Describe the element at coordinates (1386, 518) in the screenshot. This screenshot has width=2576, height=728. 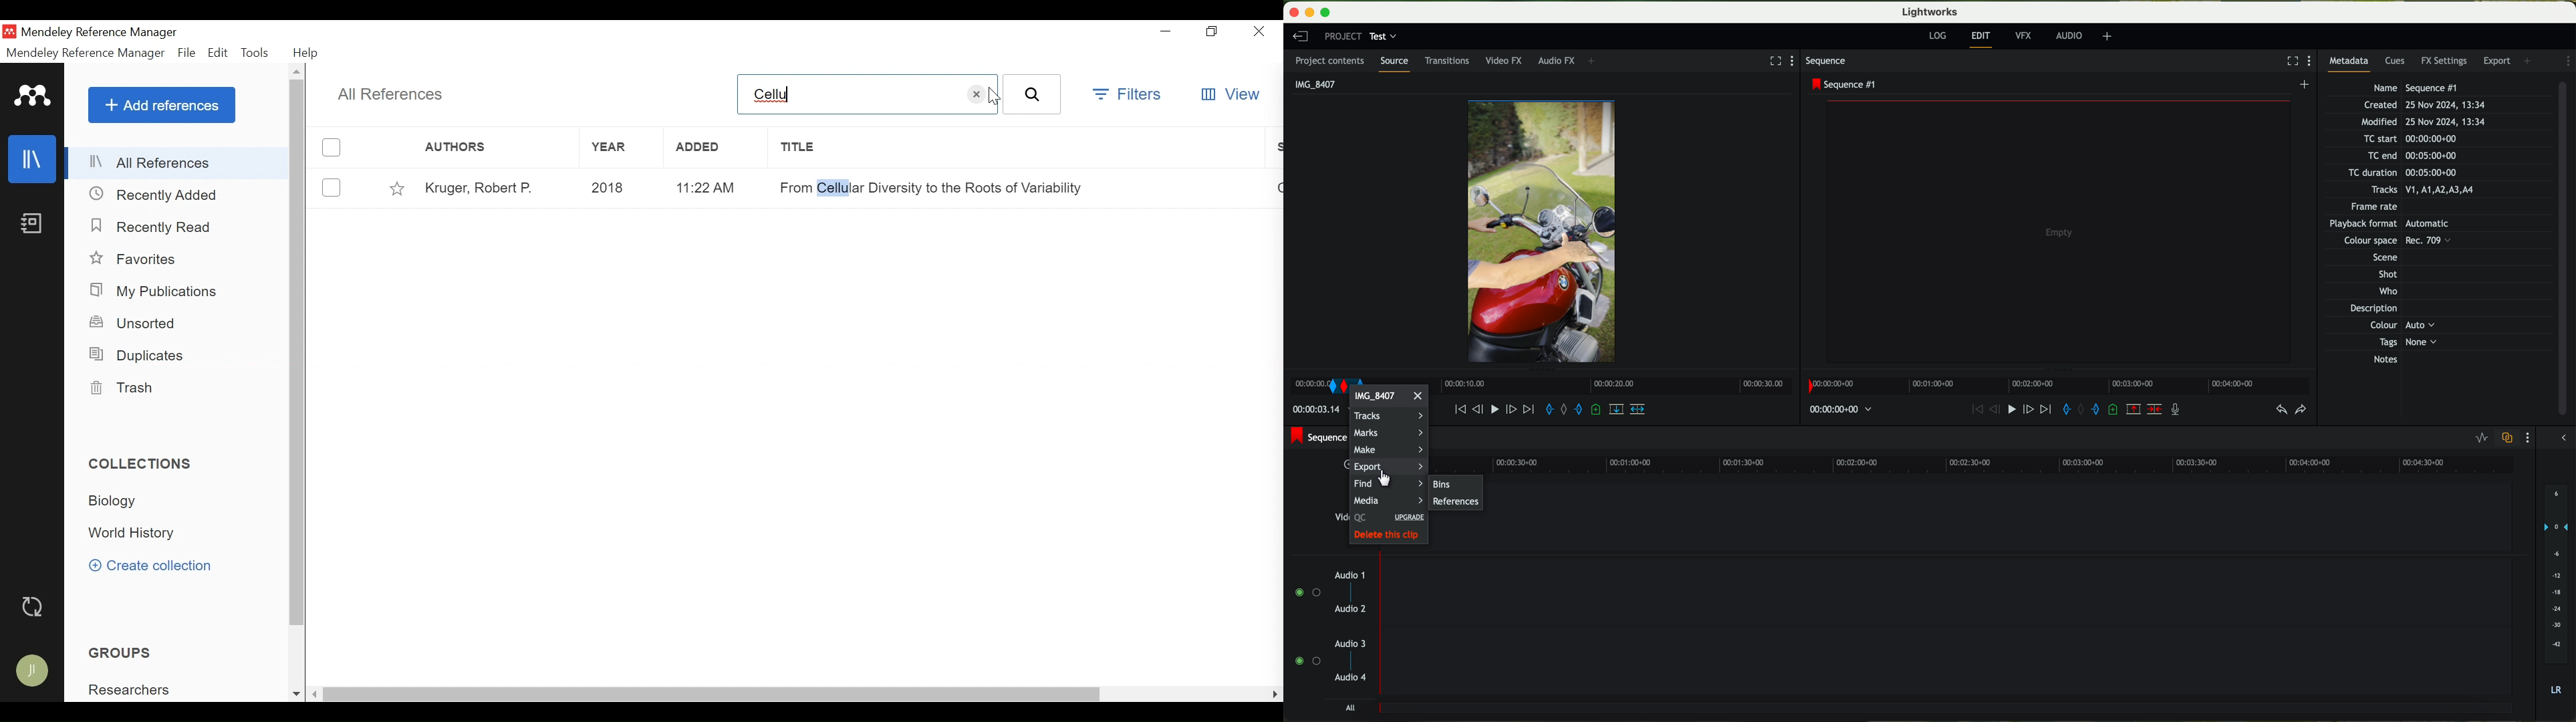
I see `upgrade QC` at that location.